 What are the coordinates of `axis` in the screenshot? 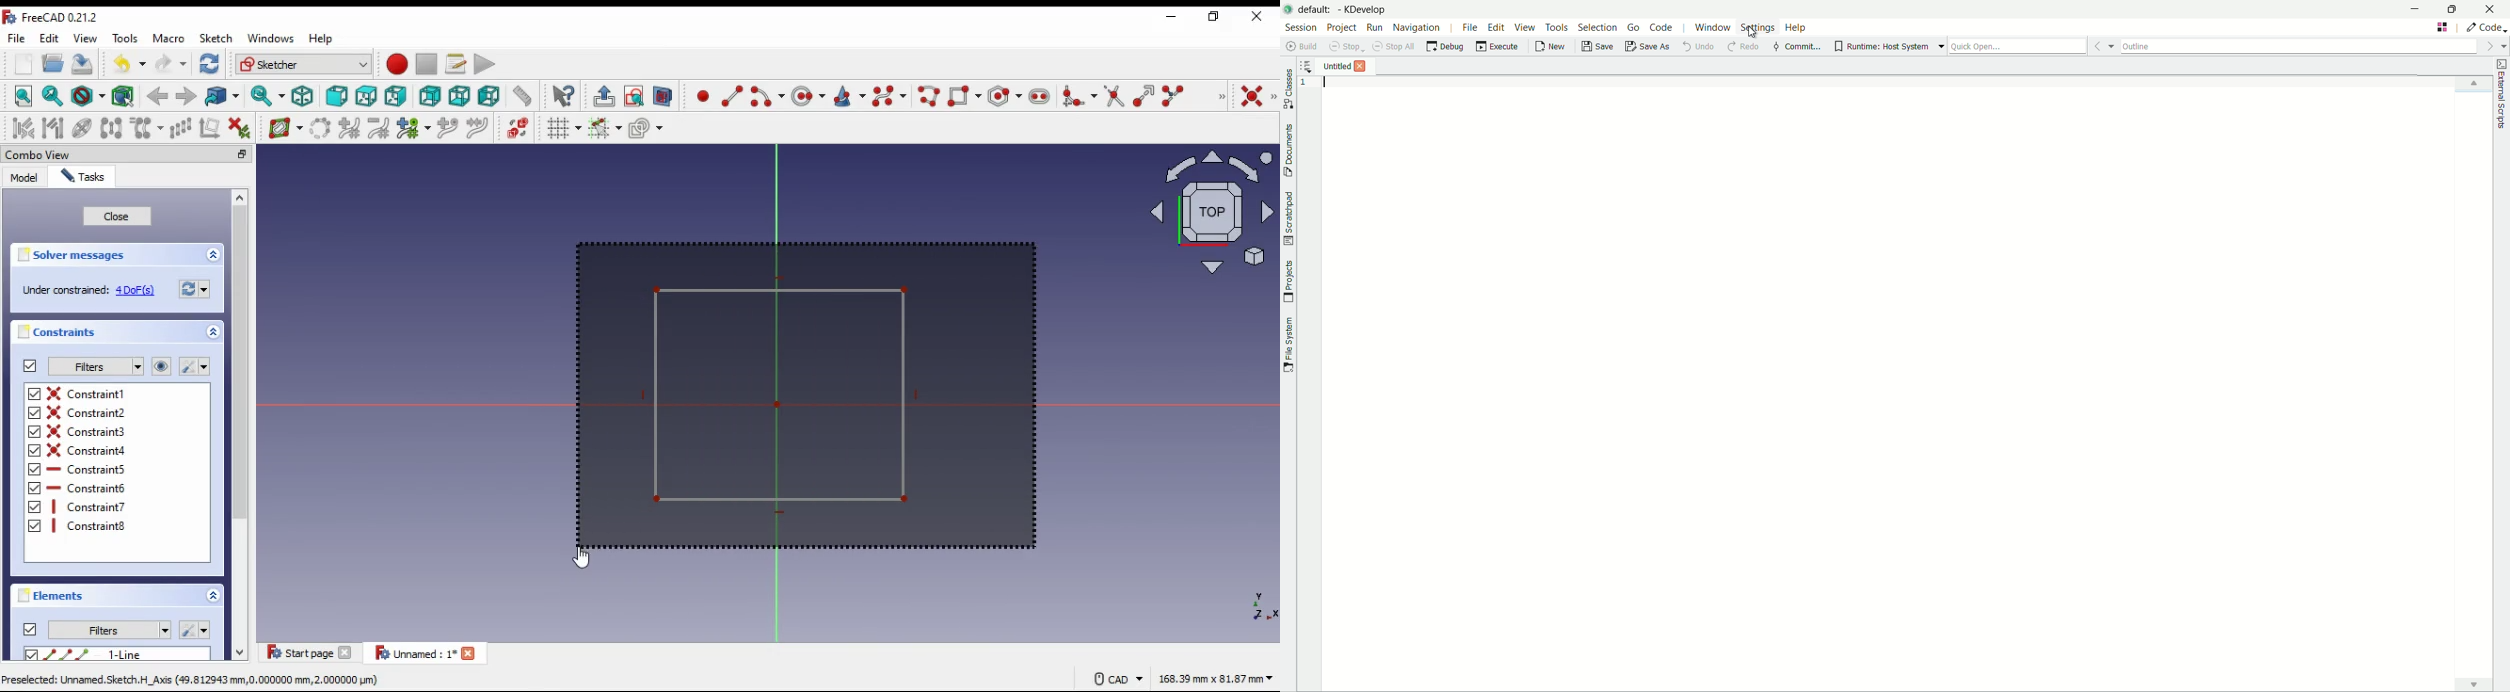 It's located at (1253, 603).